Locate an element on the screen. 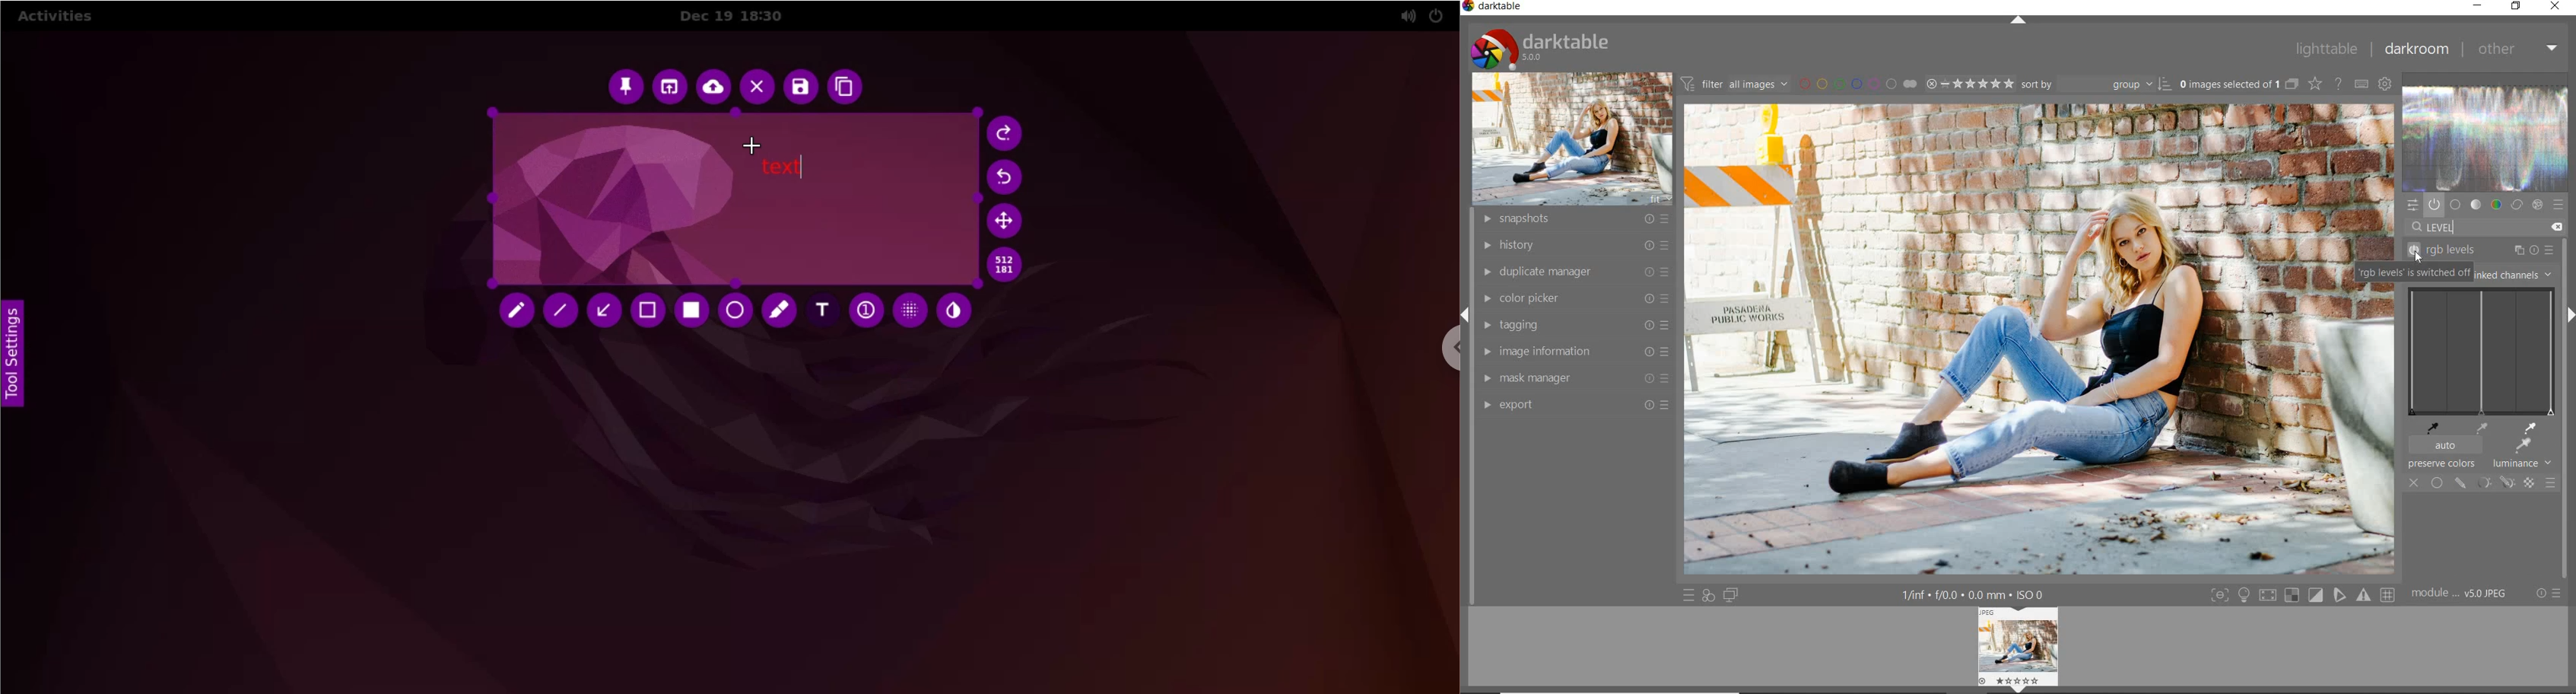  tone is located at coordinates (2477, 203).